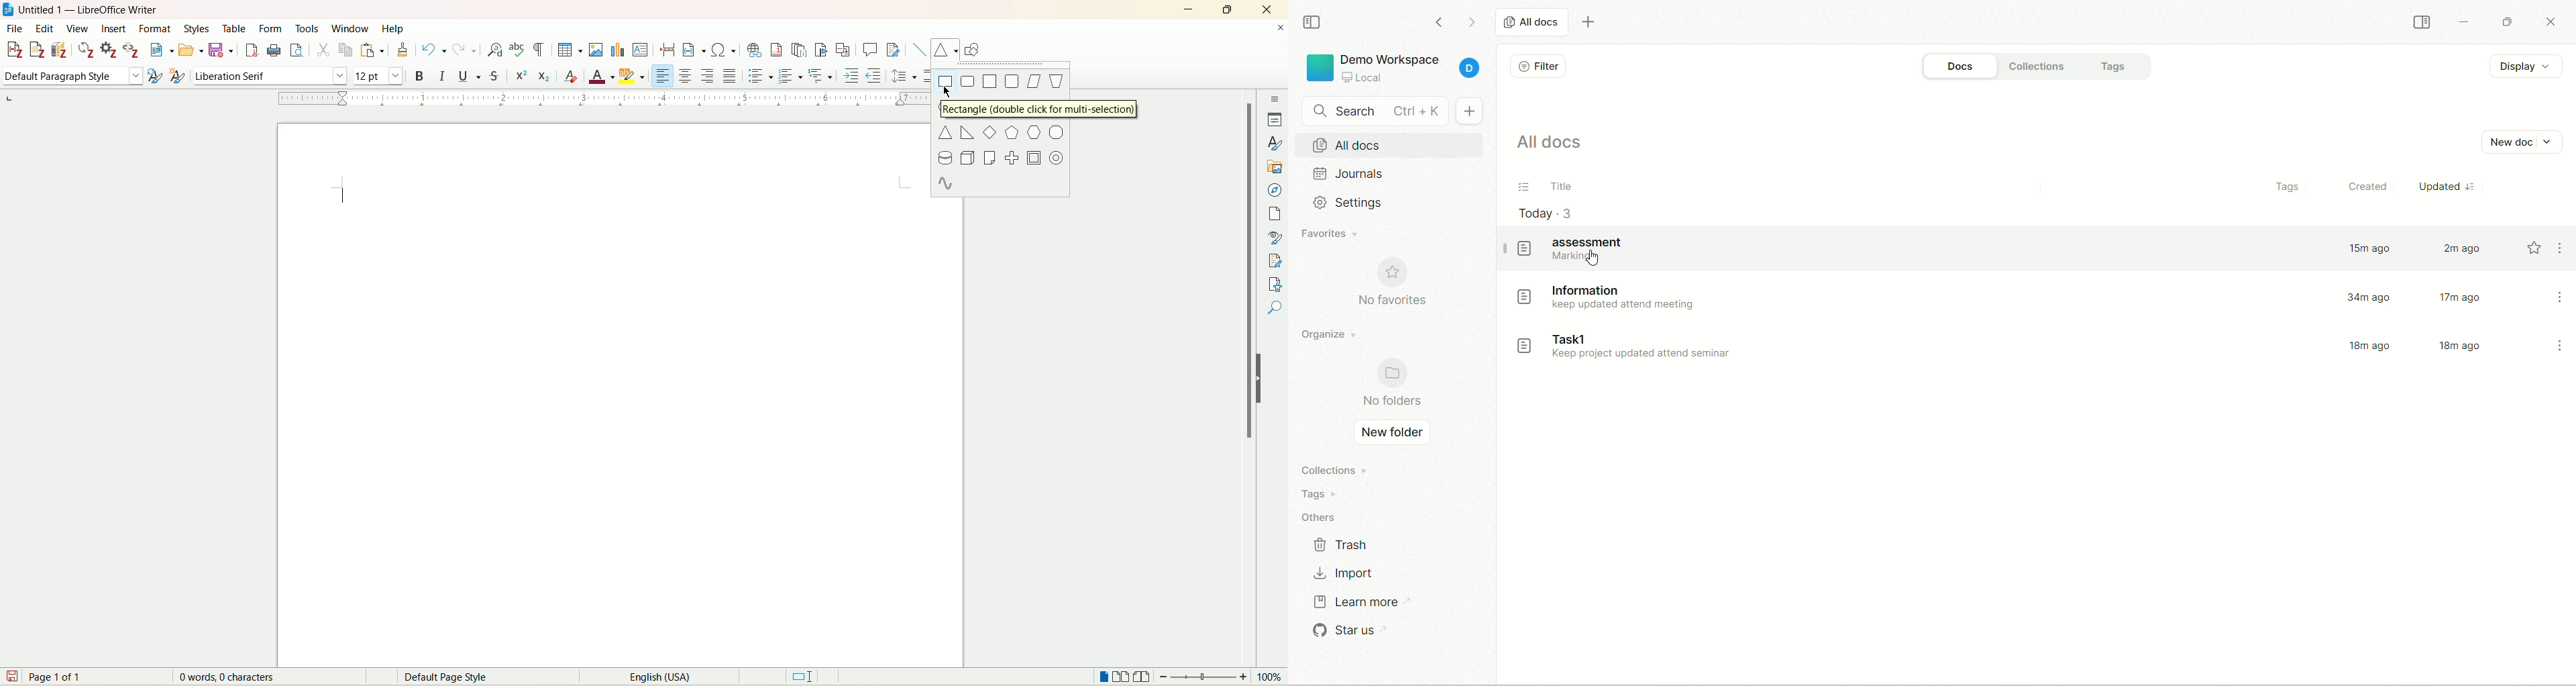 The width and height of the screenshot is (2576, 700). I want to click on import, so click(1346, 571).